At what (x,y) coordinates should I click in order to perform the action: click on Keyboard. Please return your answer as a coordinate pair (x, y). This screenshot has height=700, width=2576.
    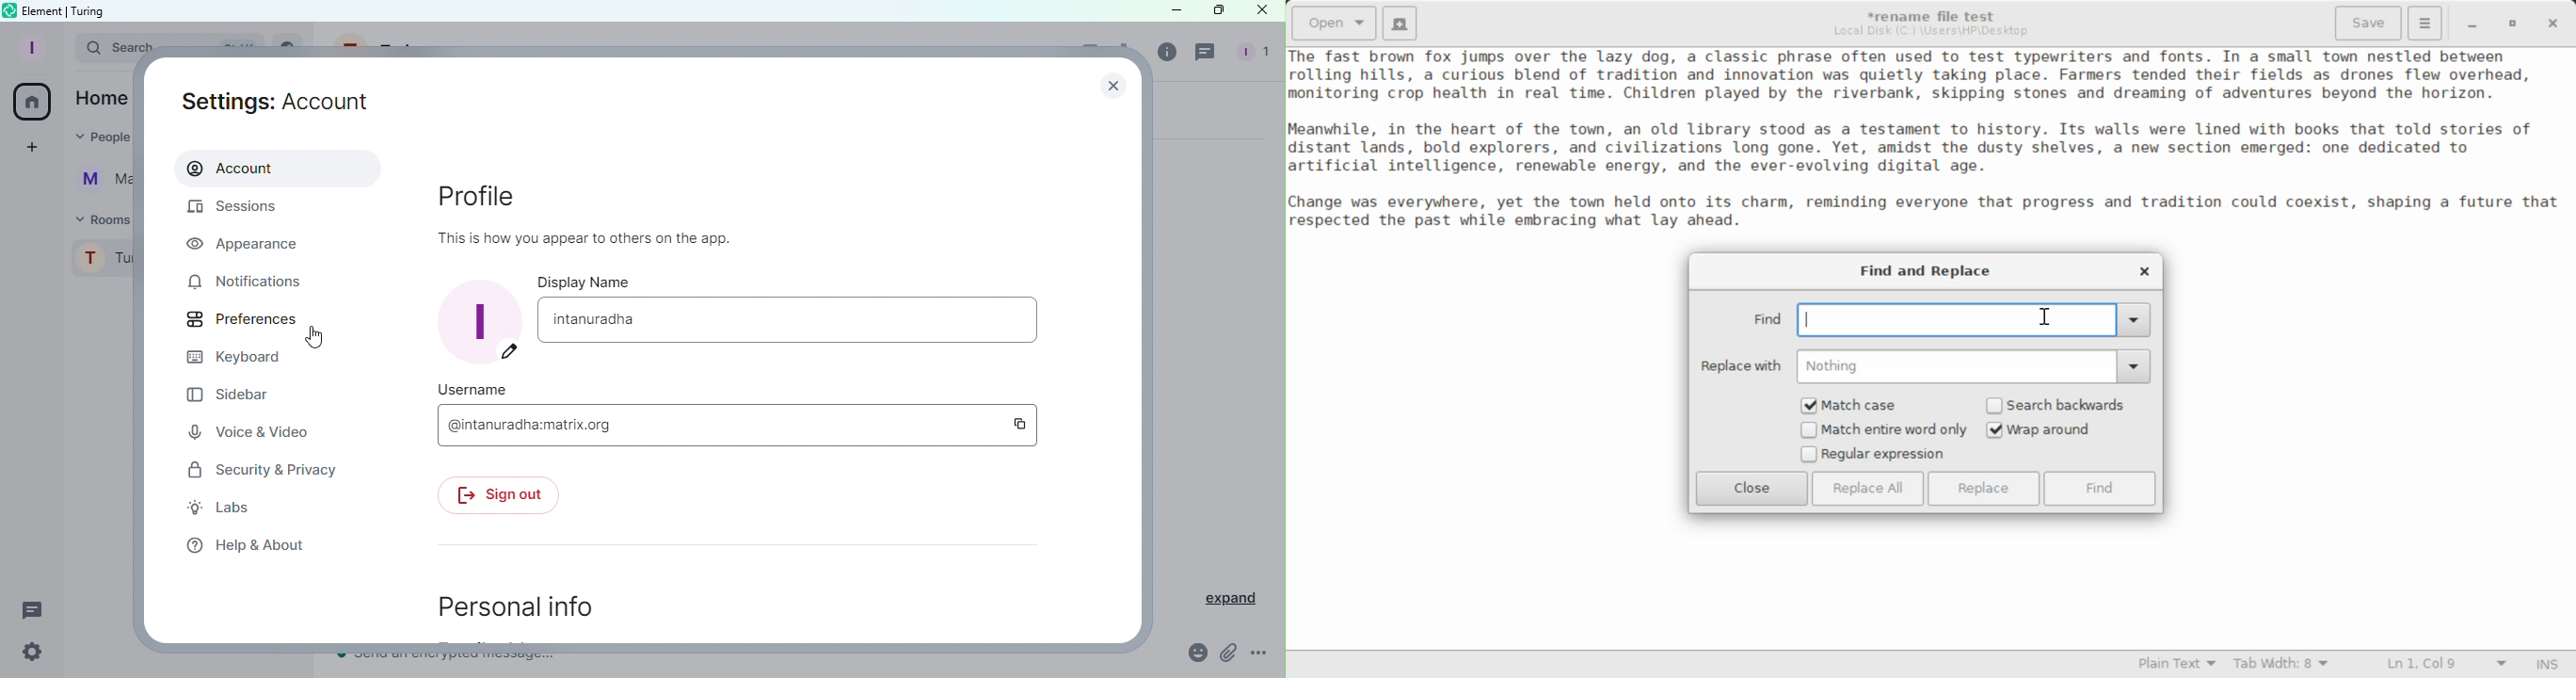
    Looking at the image, I should click on (244, 357).